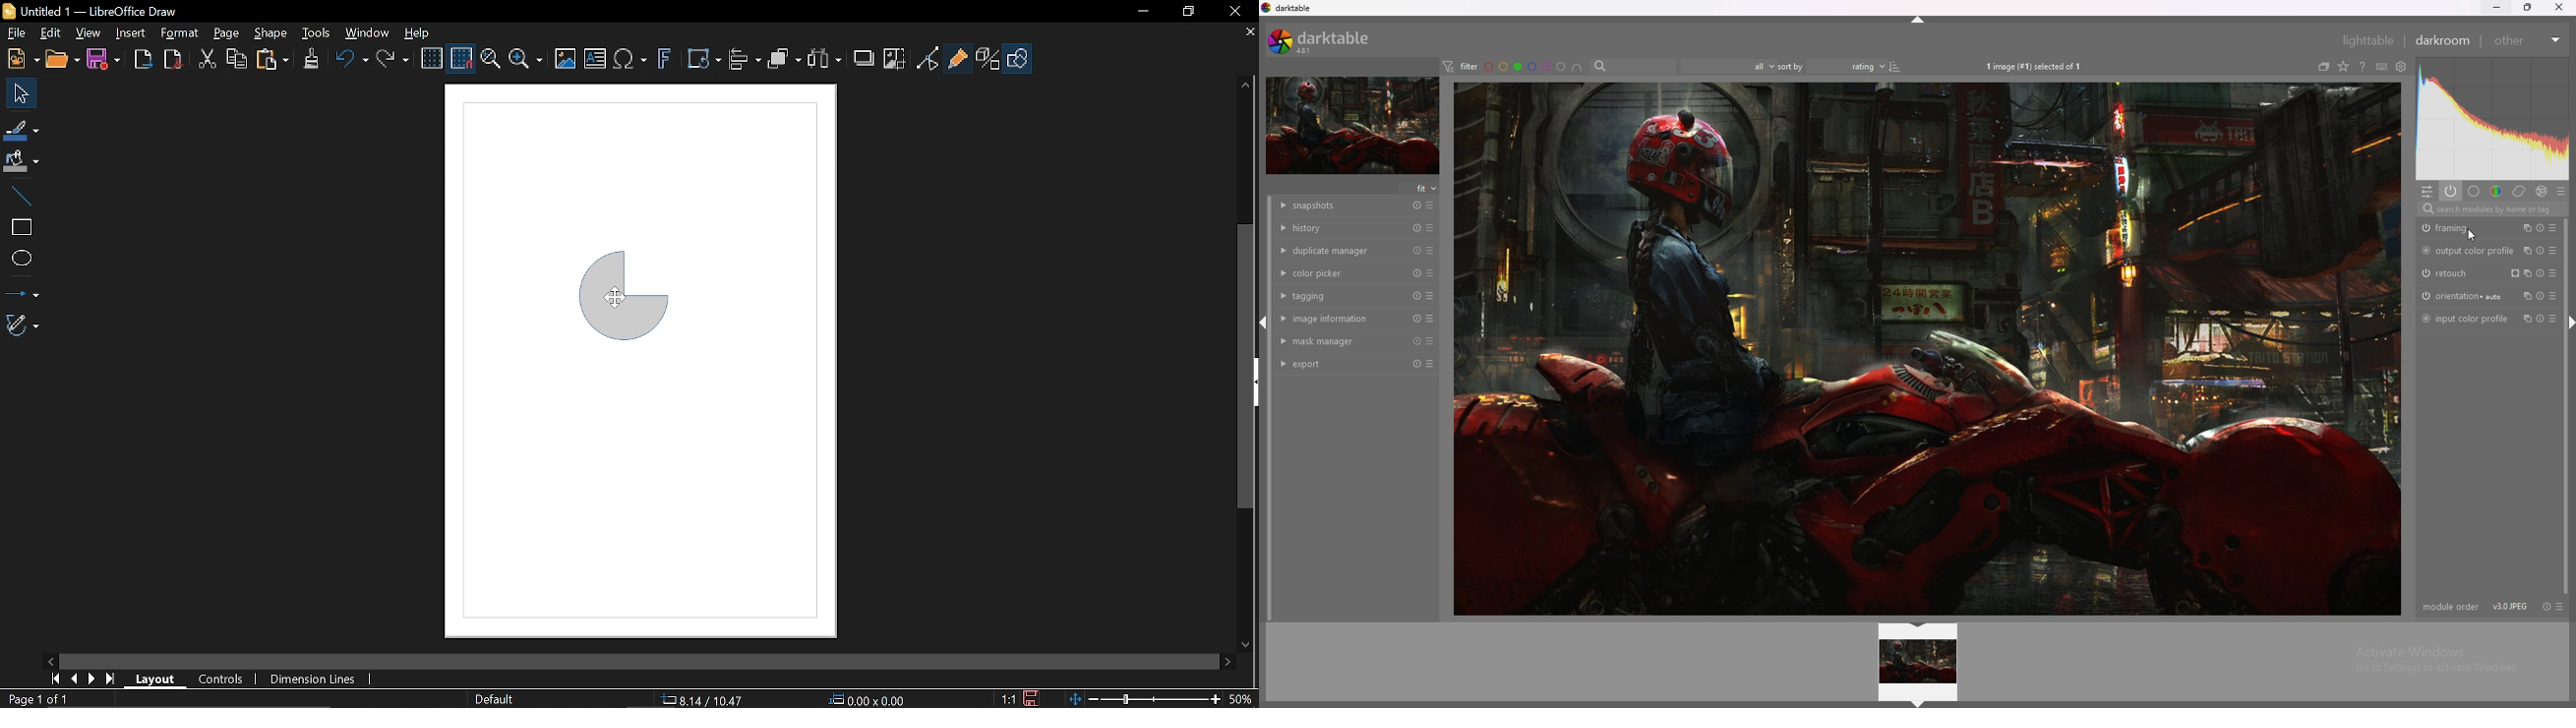 The height and width of the screenshot is (728, 2576). What do you see at coordinates (1923, 20) in the screenshot?
I see `hide panel` at bounding box center [1923, 20].